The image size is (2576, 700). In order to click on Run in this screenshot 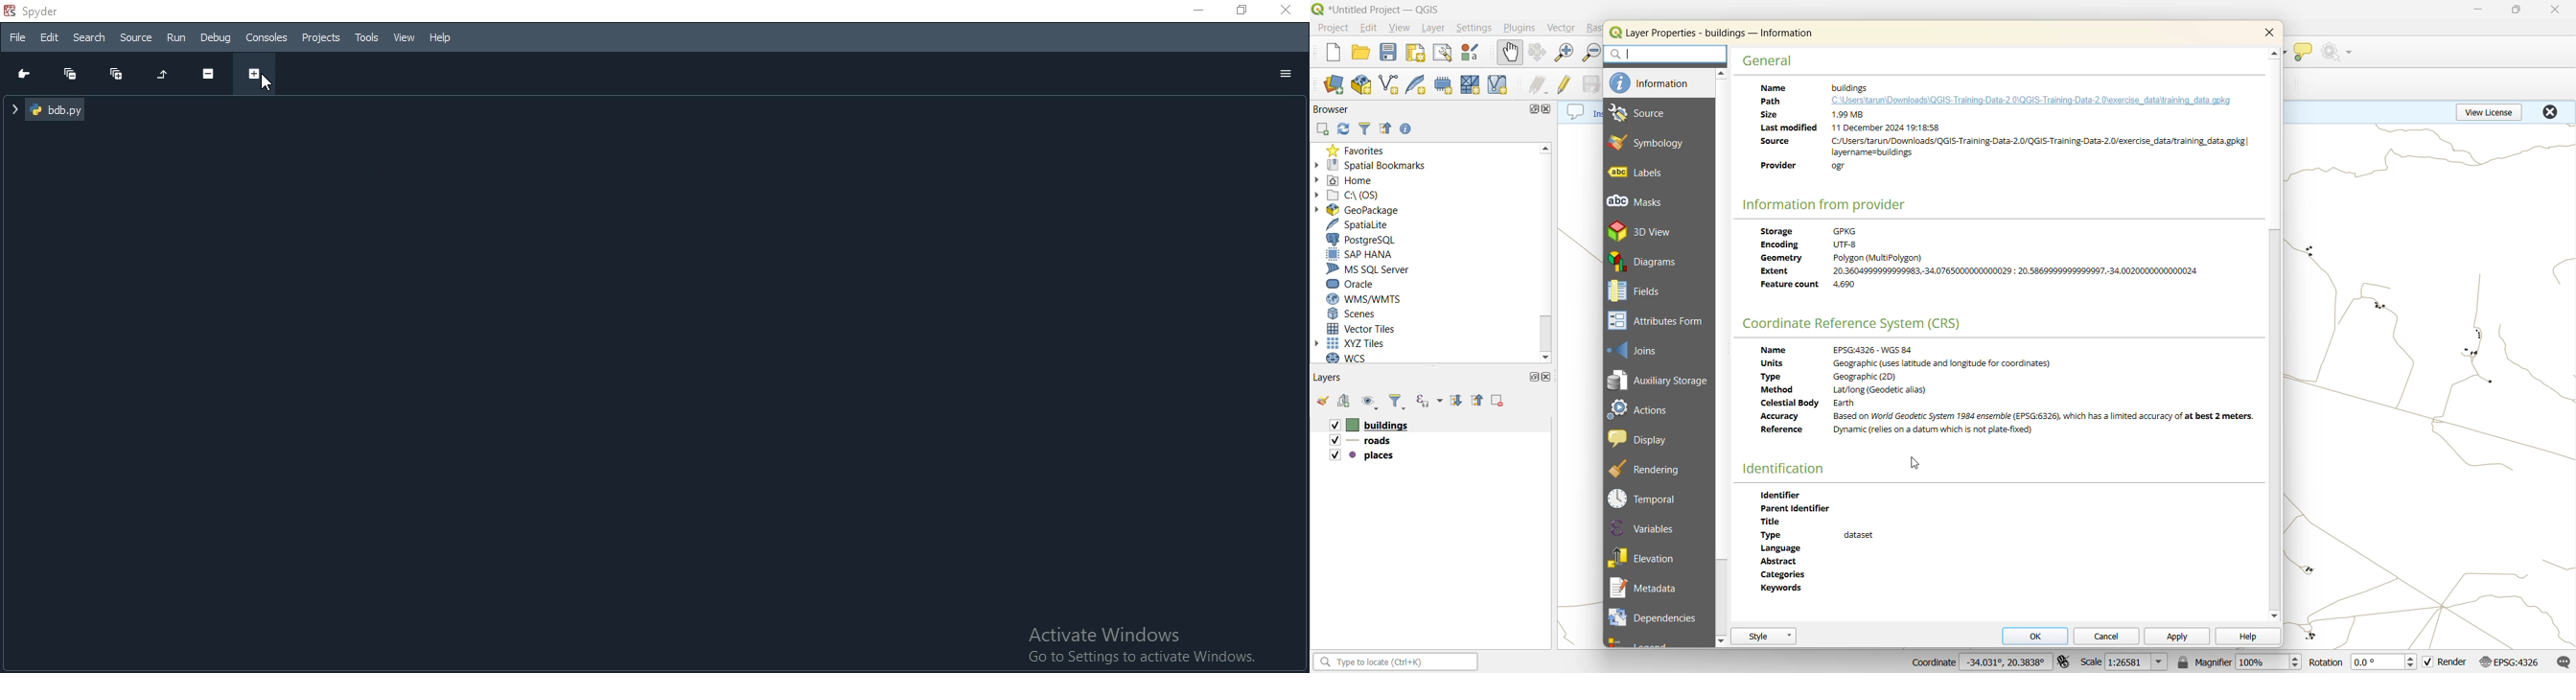, I will do `click(174, 37)`.